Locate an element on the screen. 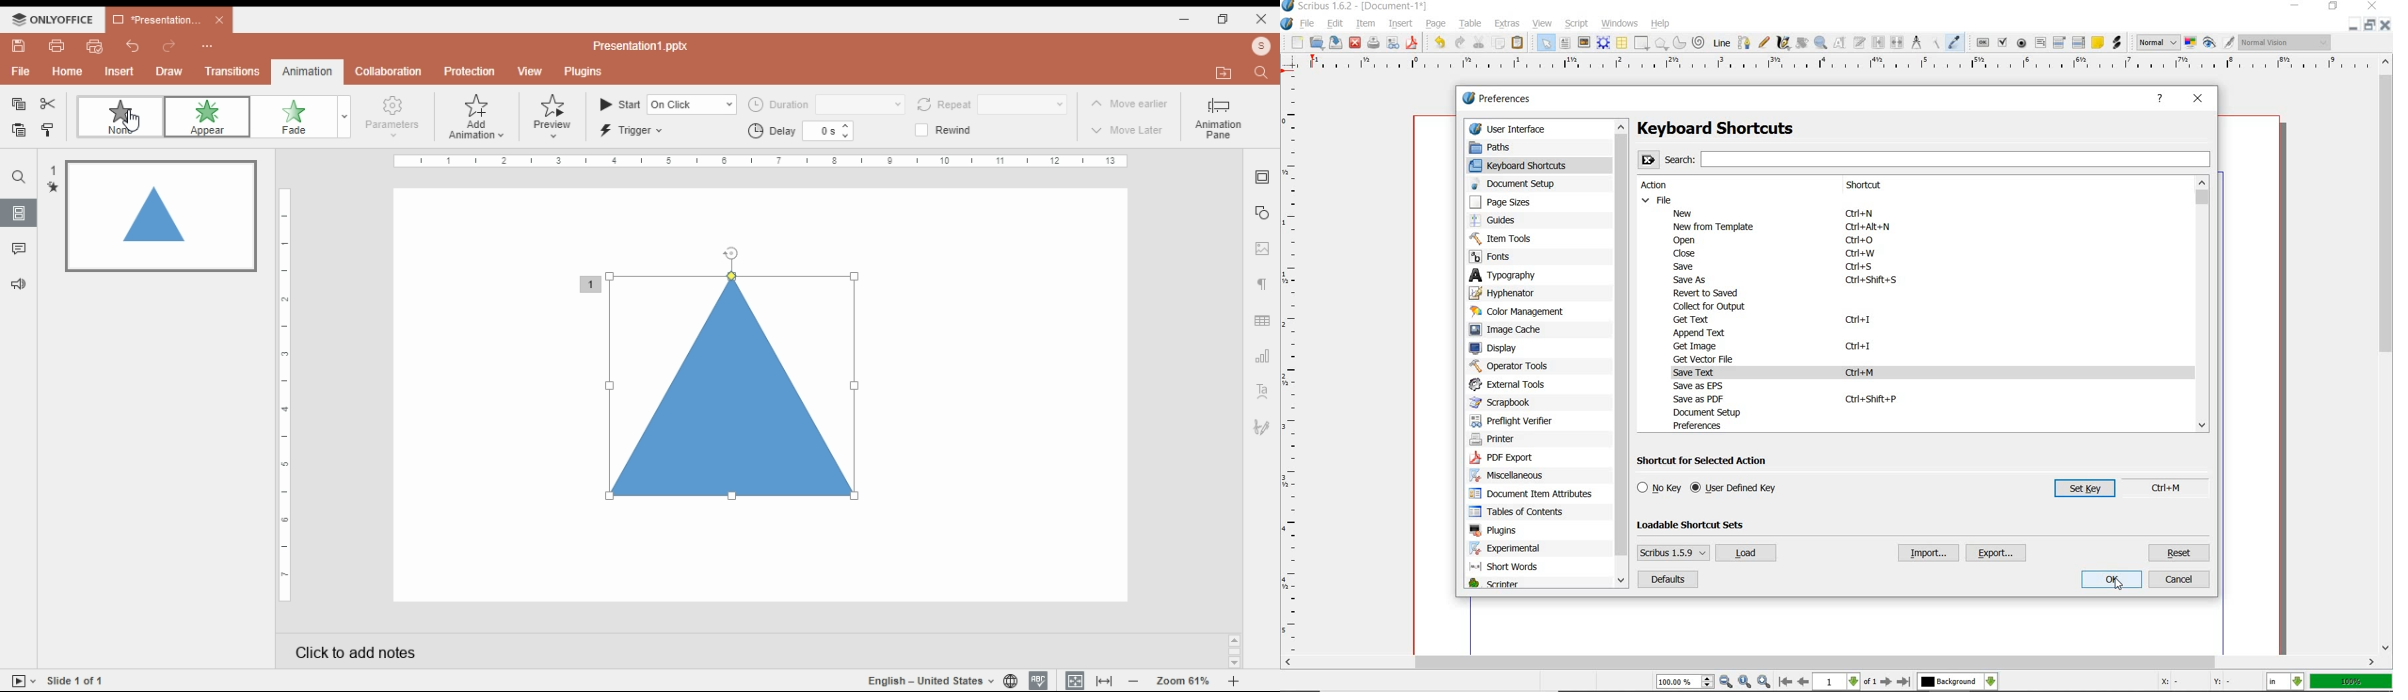  Ctrl + Shift + S is located at coordinates (1873, 280).